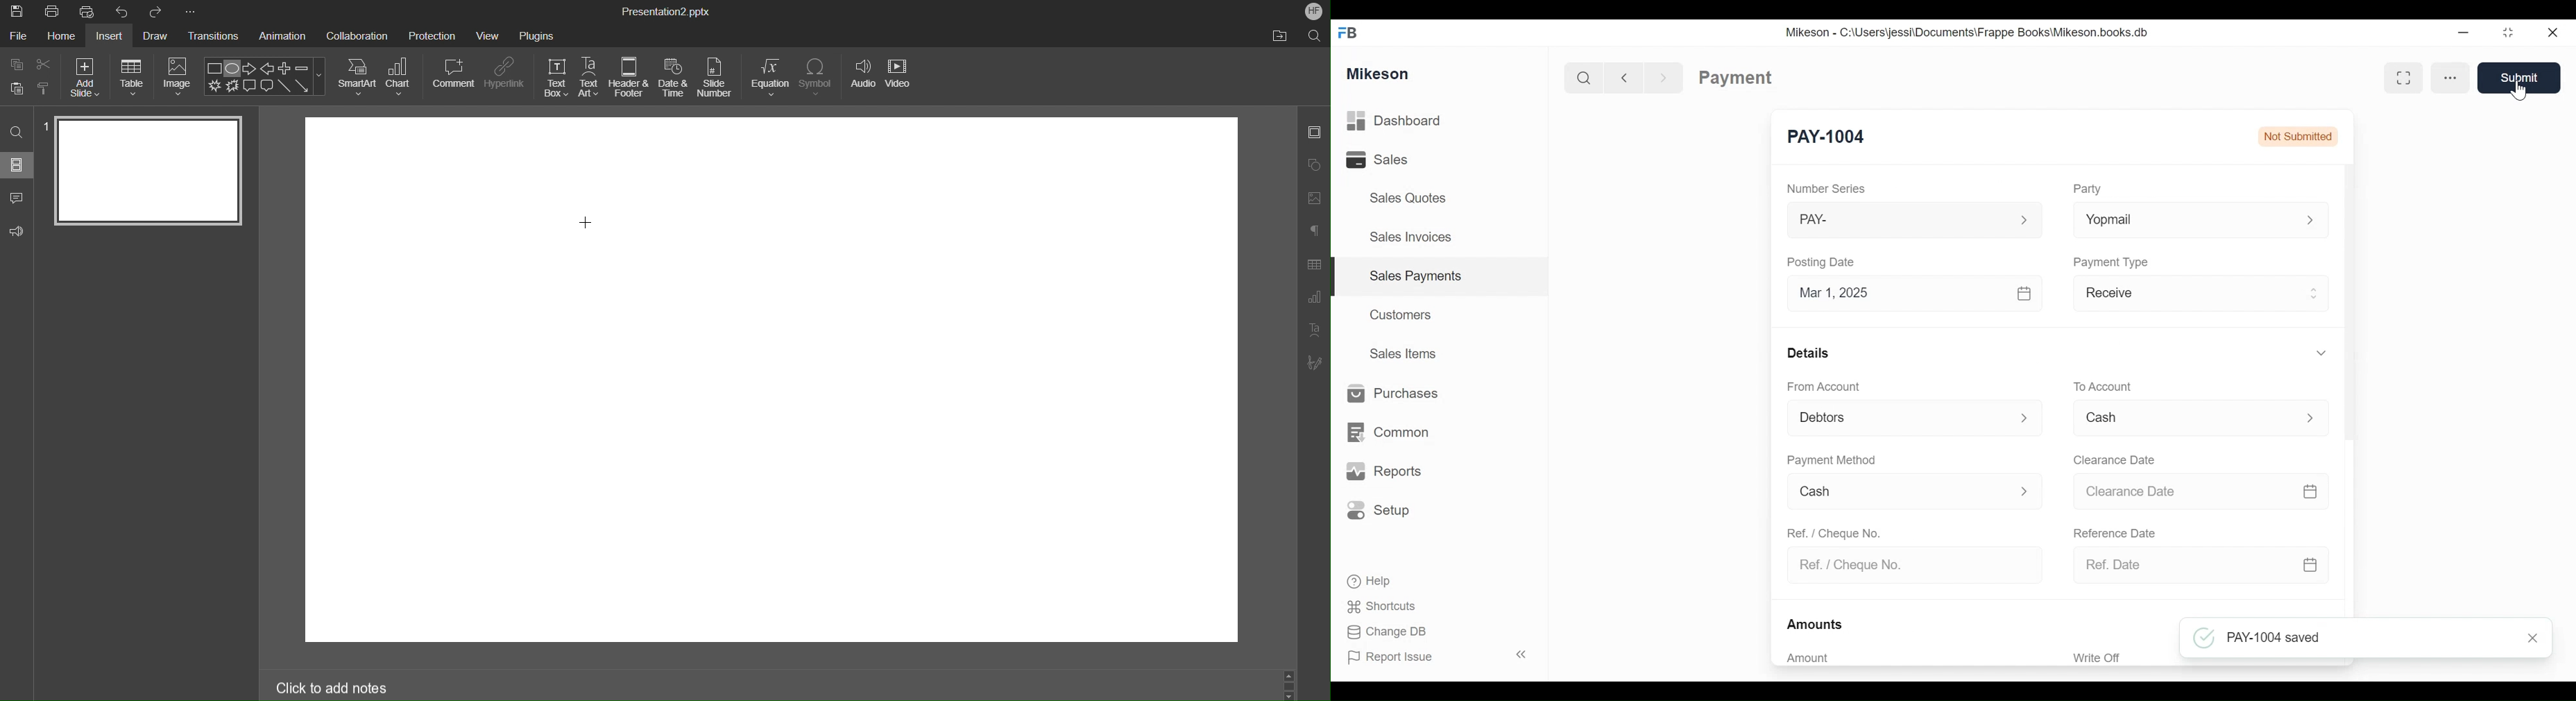 The width and height of the screenshot is (2576, 728). What do you see at coordinates (132, 76) in the screenshot?
I see `Table` at bounding box center [132, 76].